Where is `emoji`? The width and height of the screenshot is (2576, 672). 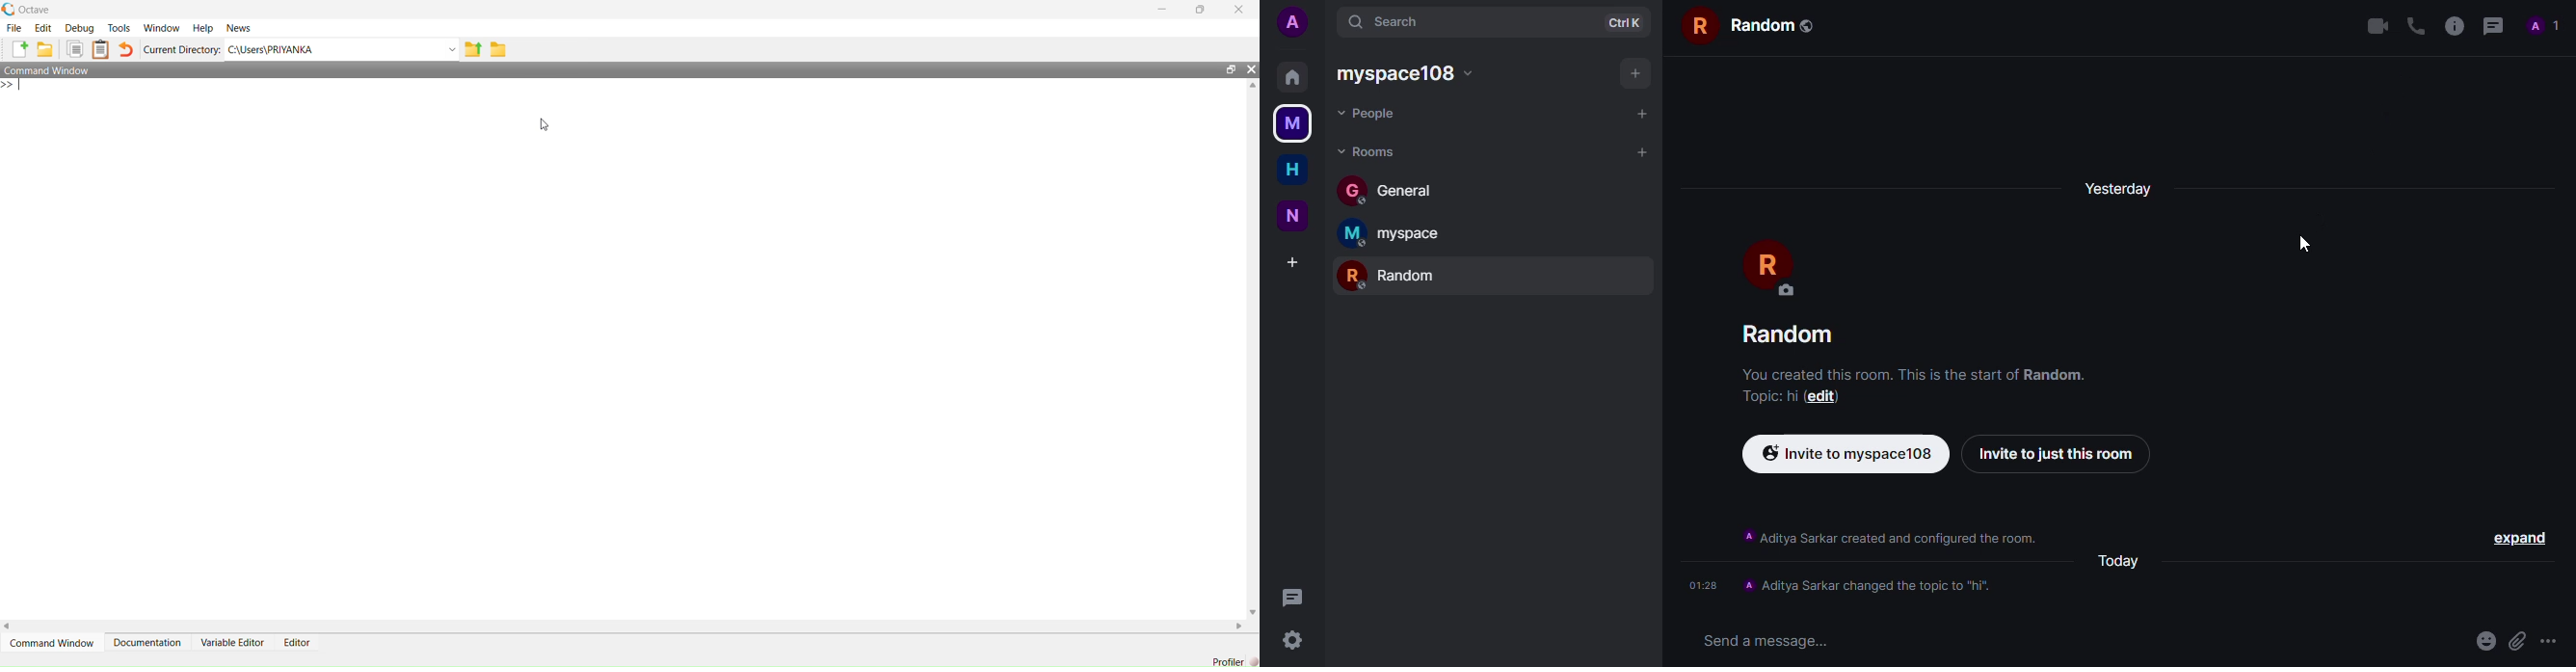
emoji is located at coordinates (2482, 637).